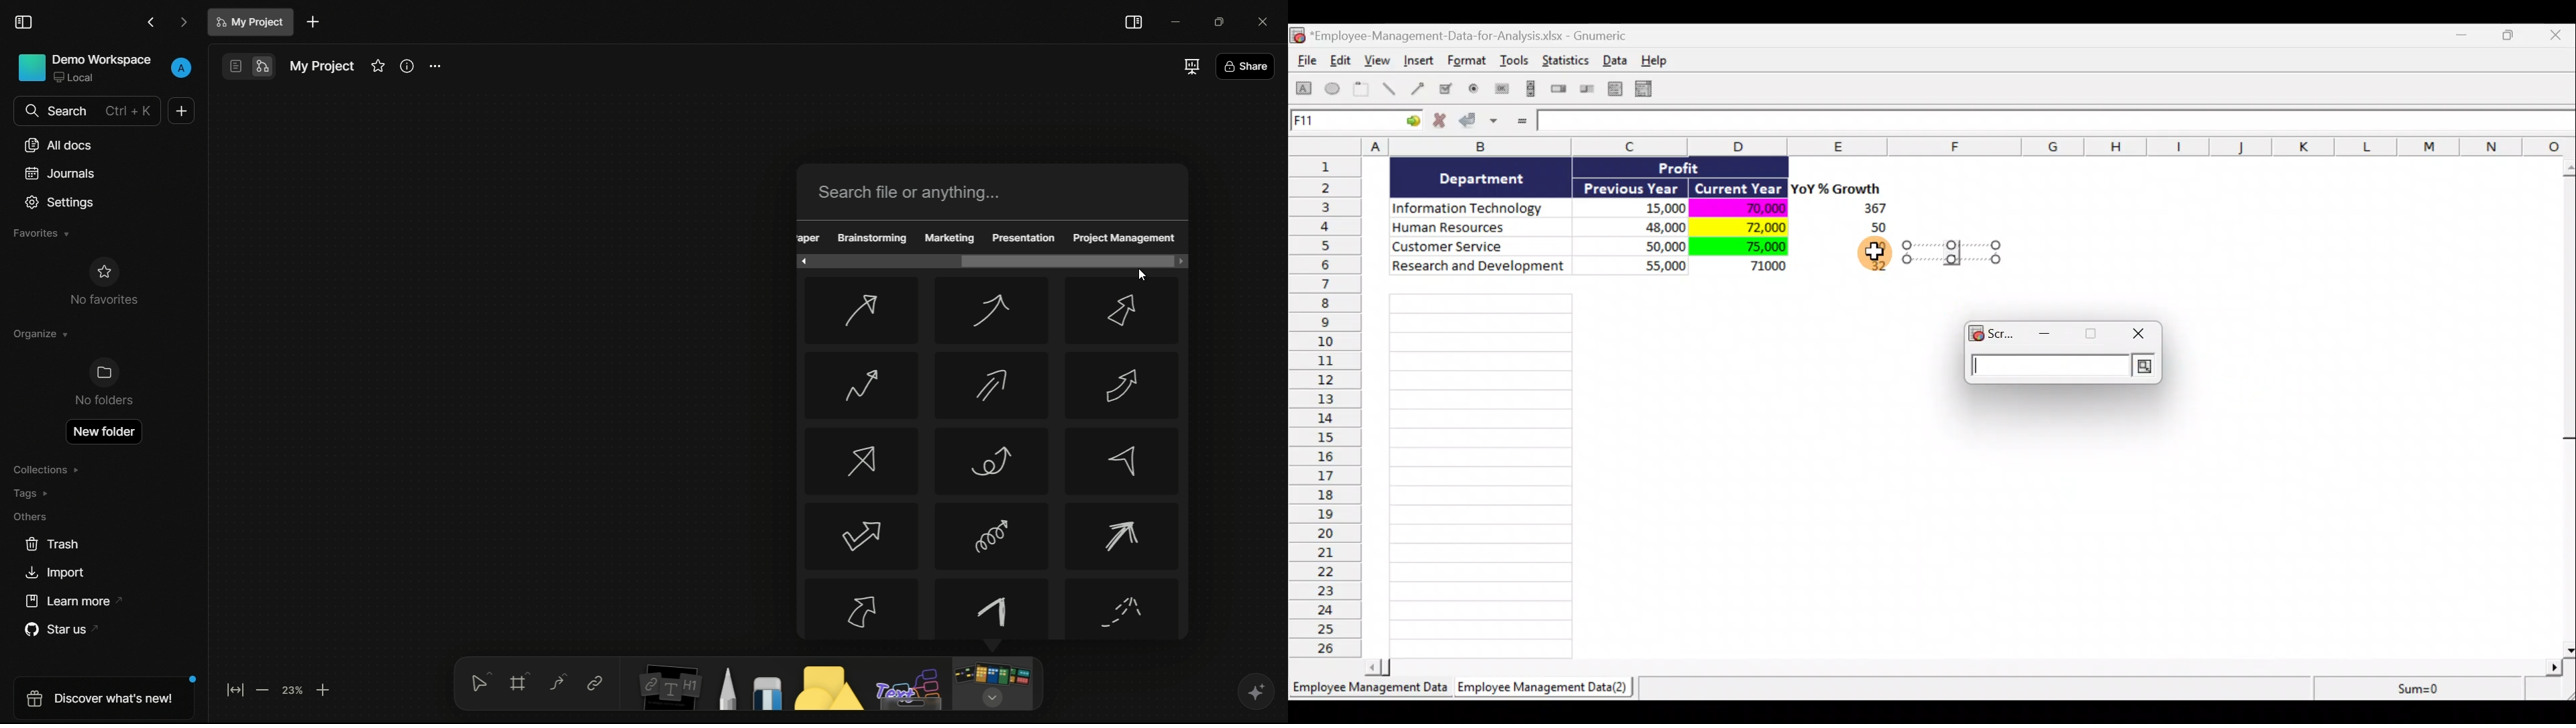 The height and width of the screenshot is (728, 2576). I want to click on Document name, so click(1466, 37).